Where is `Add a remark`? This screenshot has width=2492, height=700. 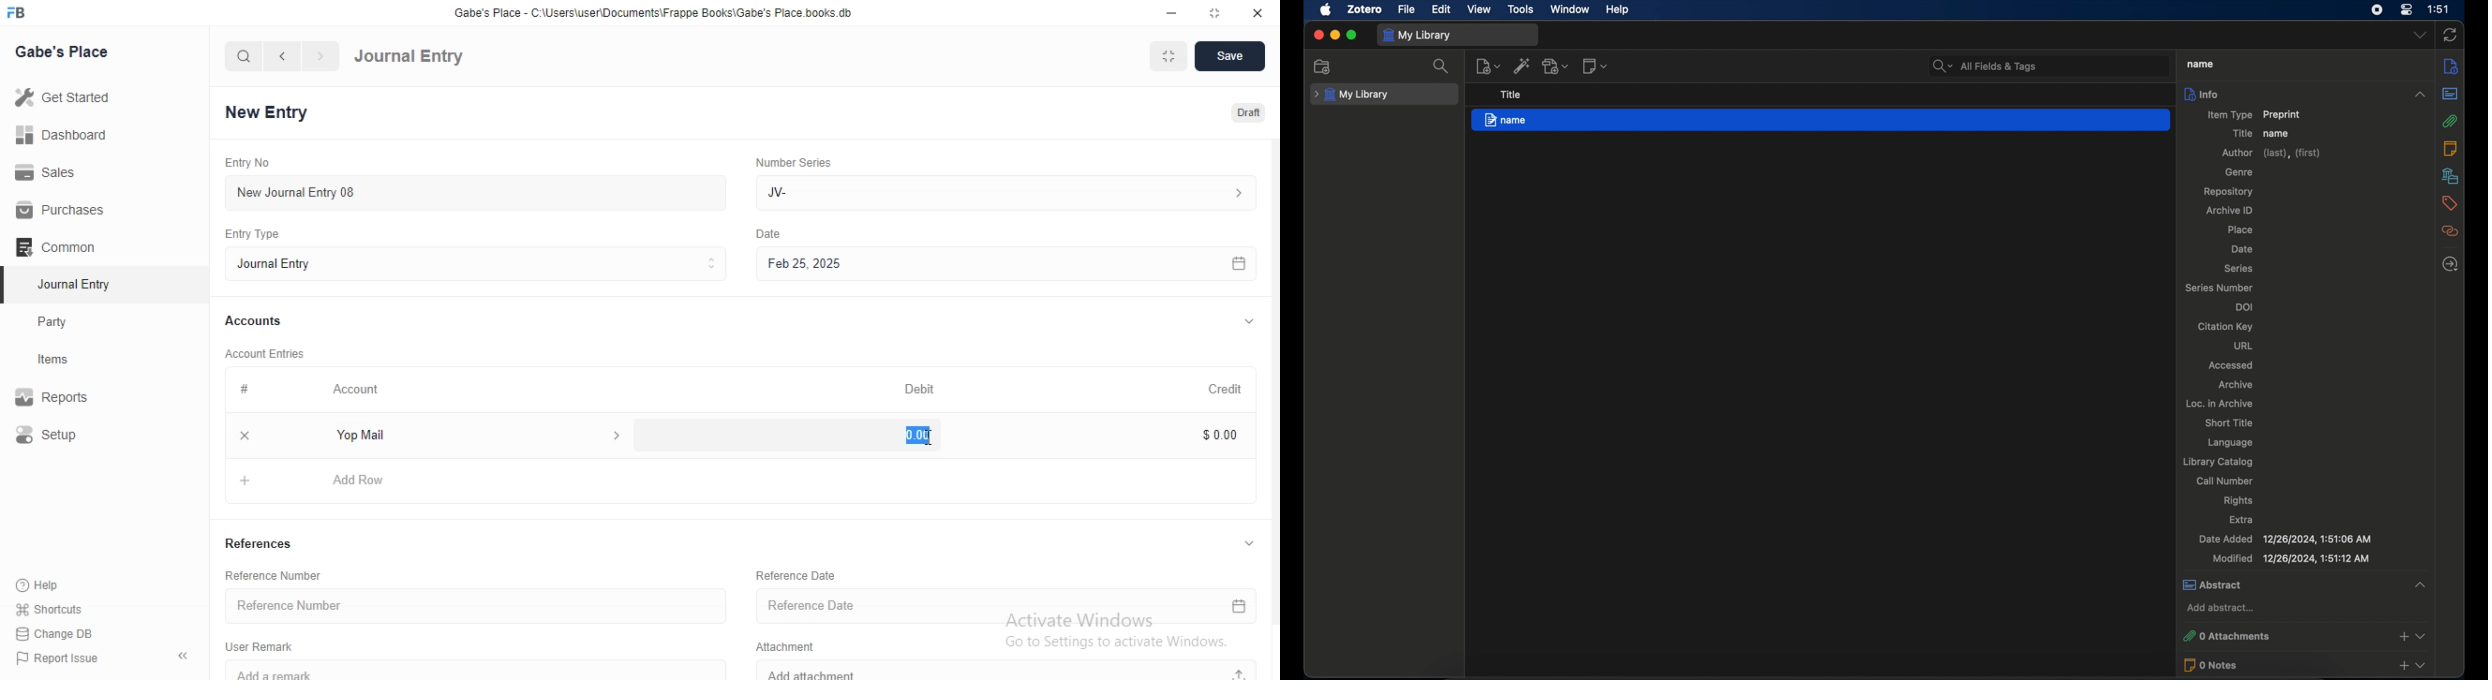 Add a remark is located at coordinates (486, 670).